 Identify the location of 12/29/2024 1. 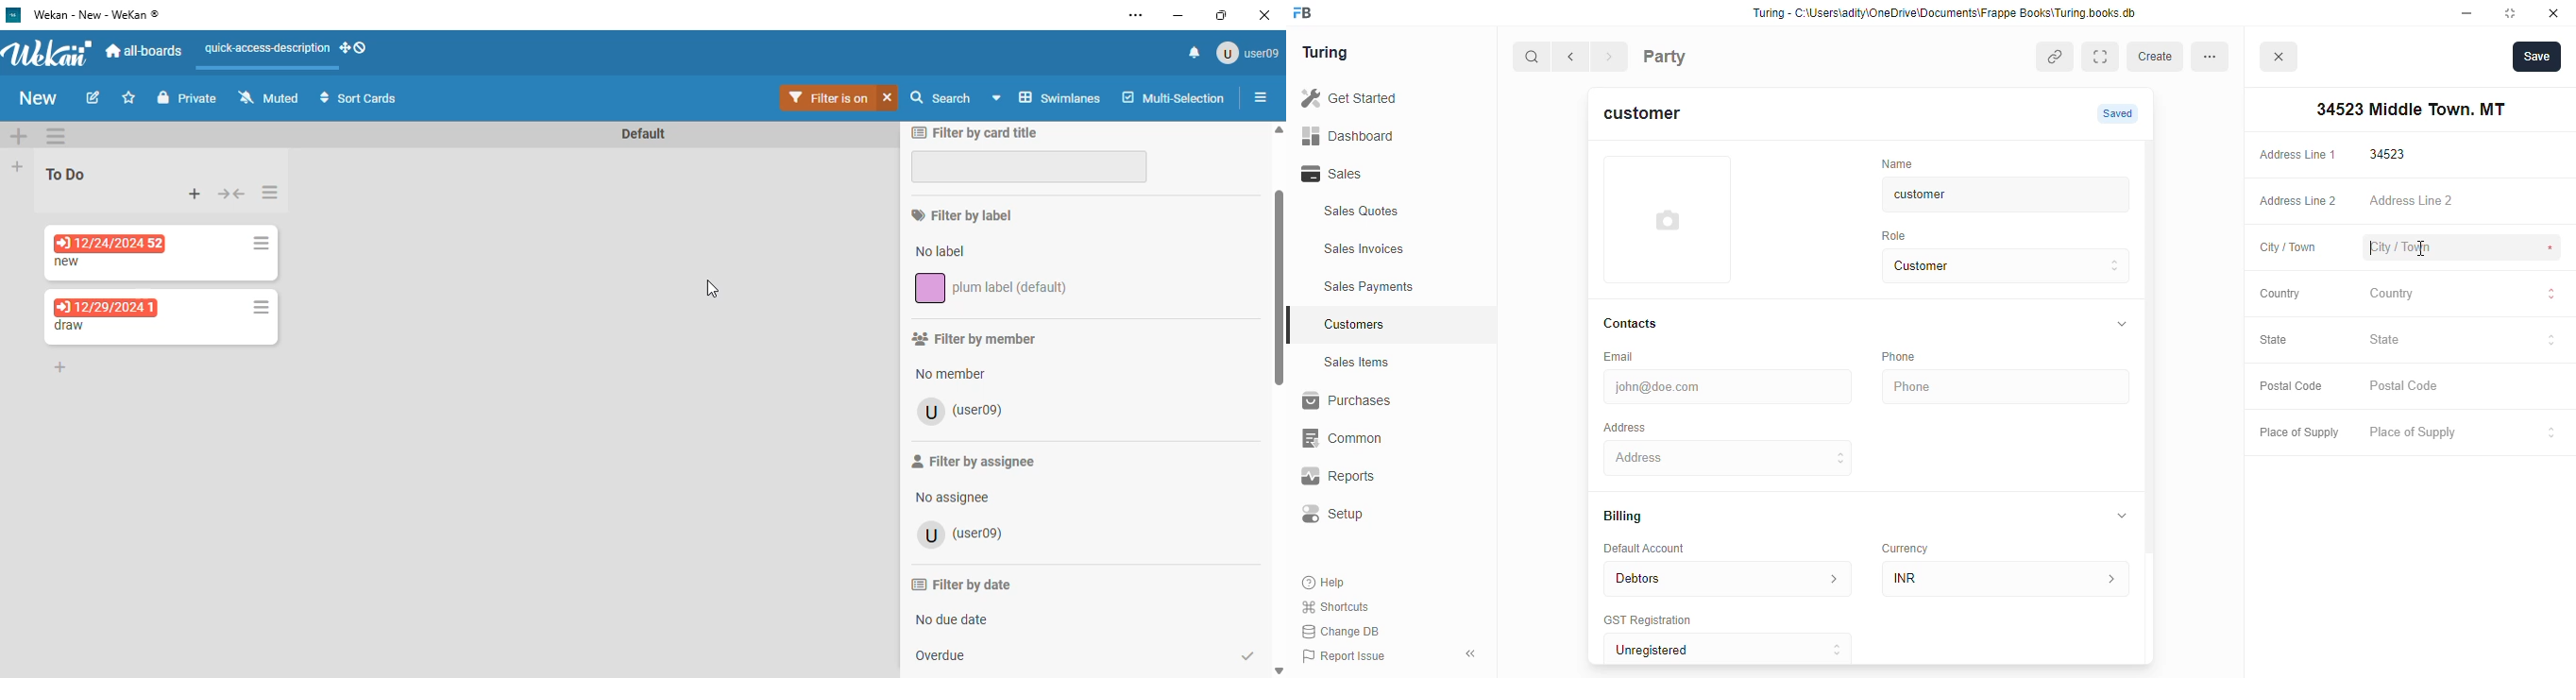
(105, 305).